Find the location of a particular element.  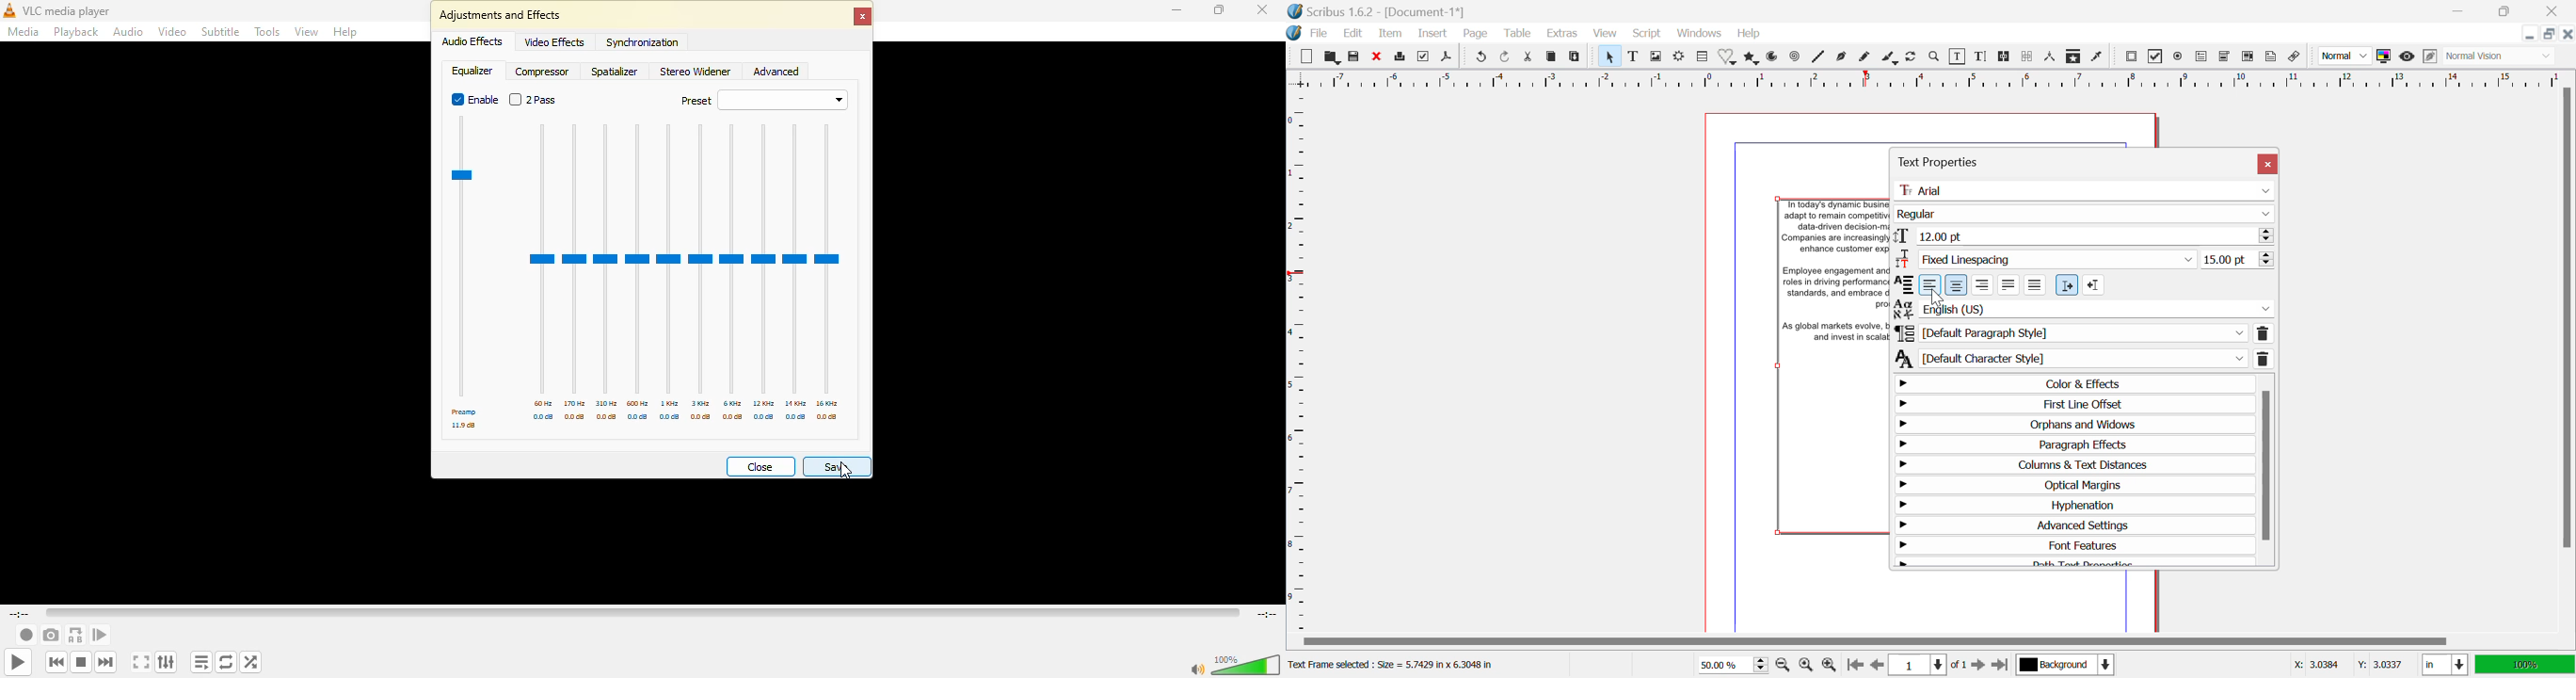

Print is located at coordinates (1402, 57).